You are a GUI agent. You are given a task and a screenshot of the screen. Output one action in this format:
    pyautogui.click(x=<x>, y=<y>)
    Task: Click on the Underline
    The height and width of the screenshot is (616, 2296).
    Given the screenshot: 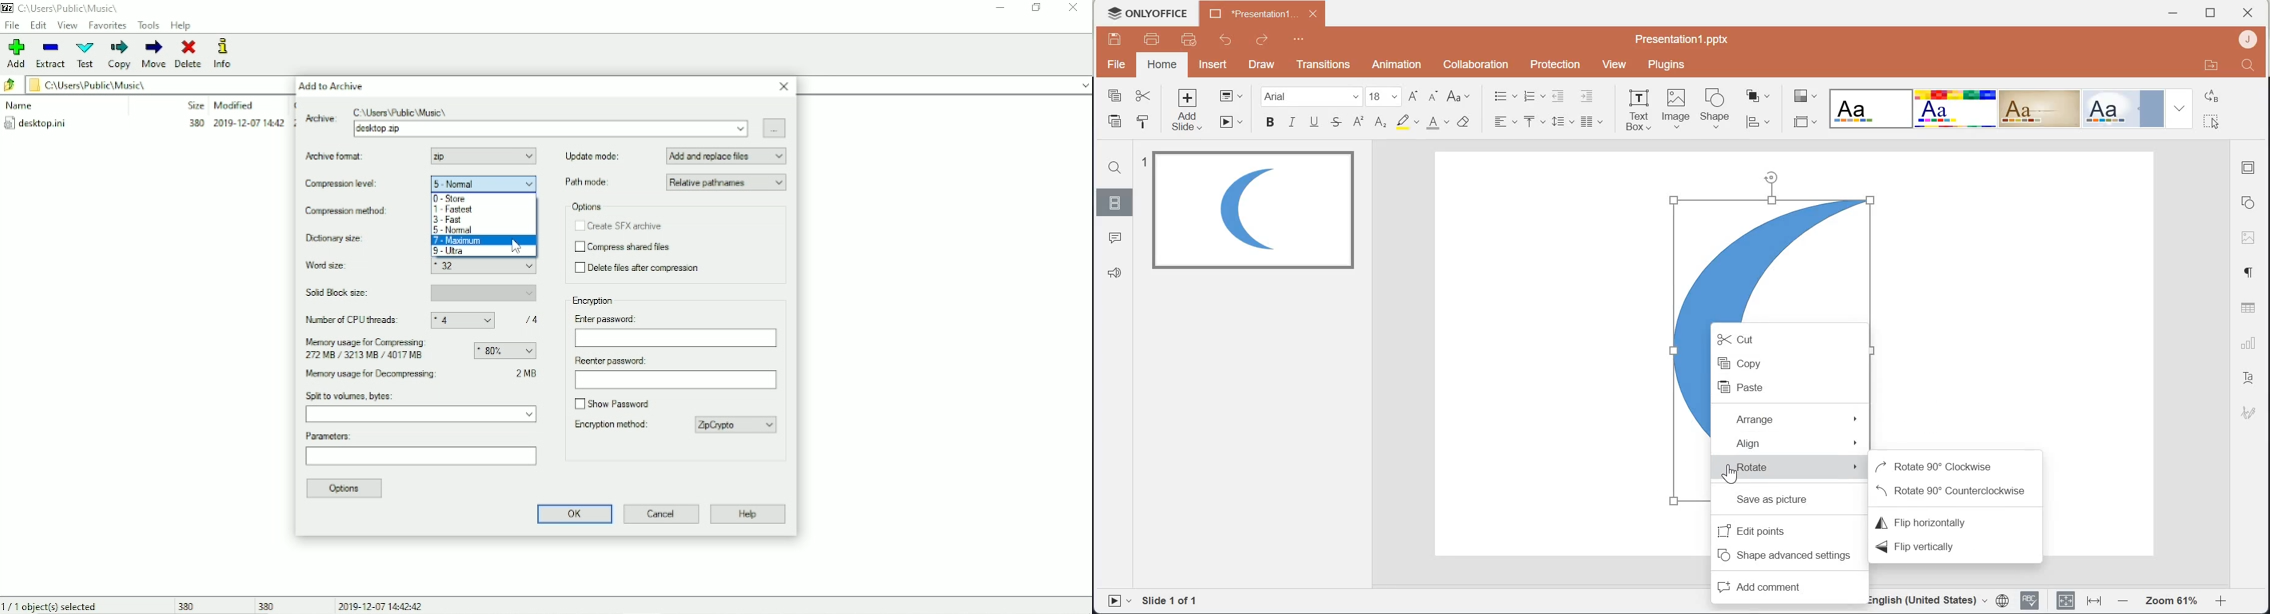 What is the action you would take?
    pyautogui.click(x=1317, y=122)
    